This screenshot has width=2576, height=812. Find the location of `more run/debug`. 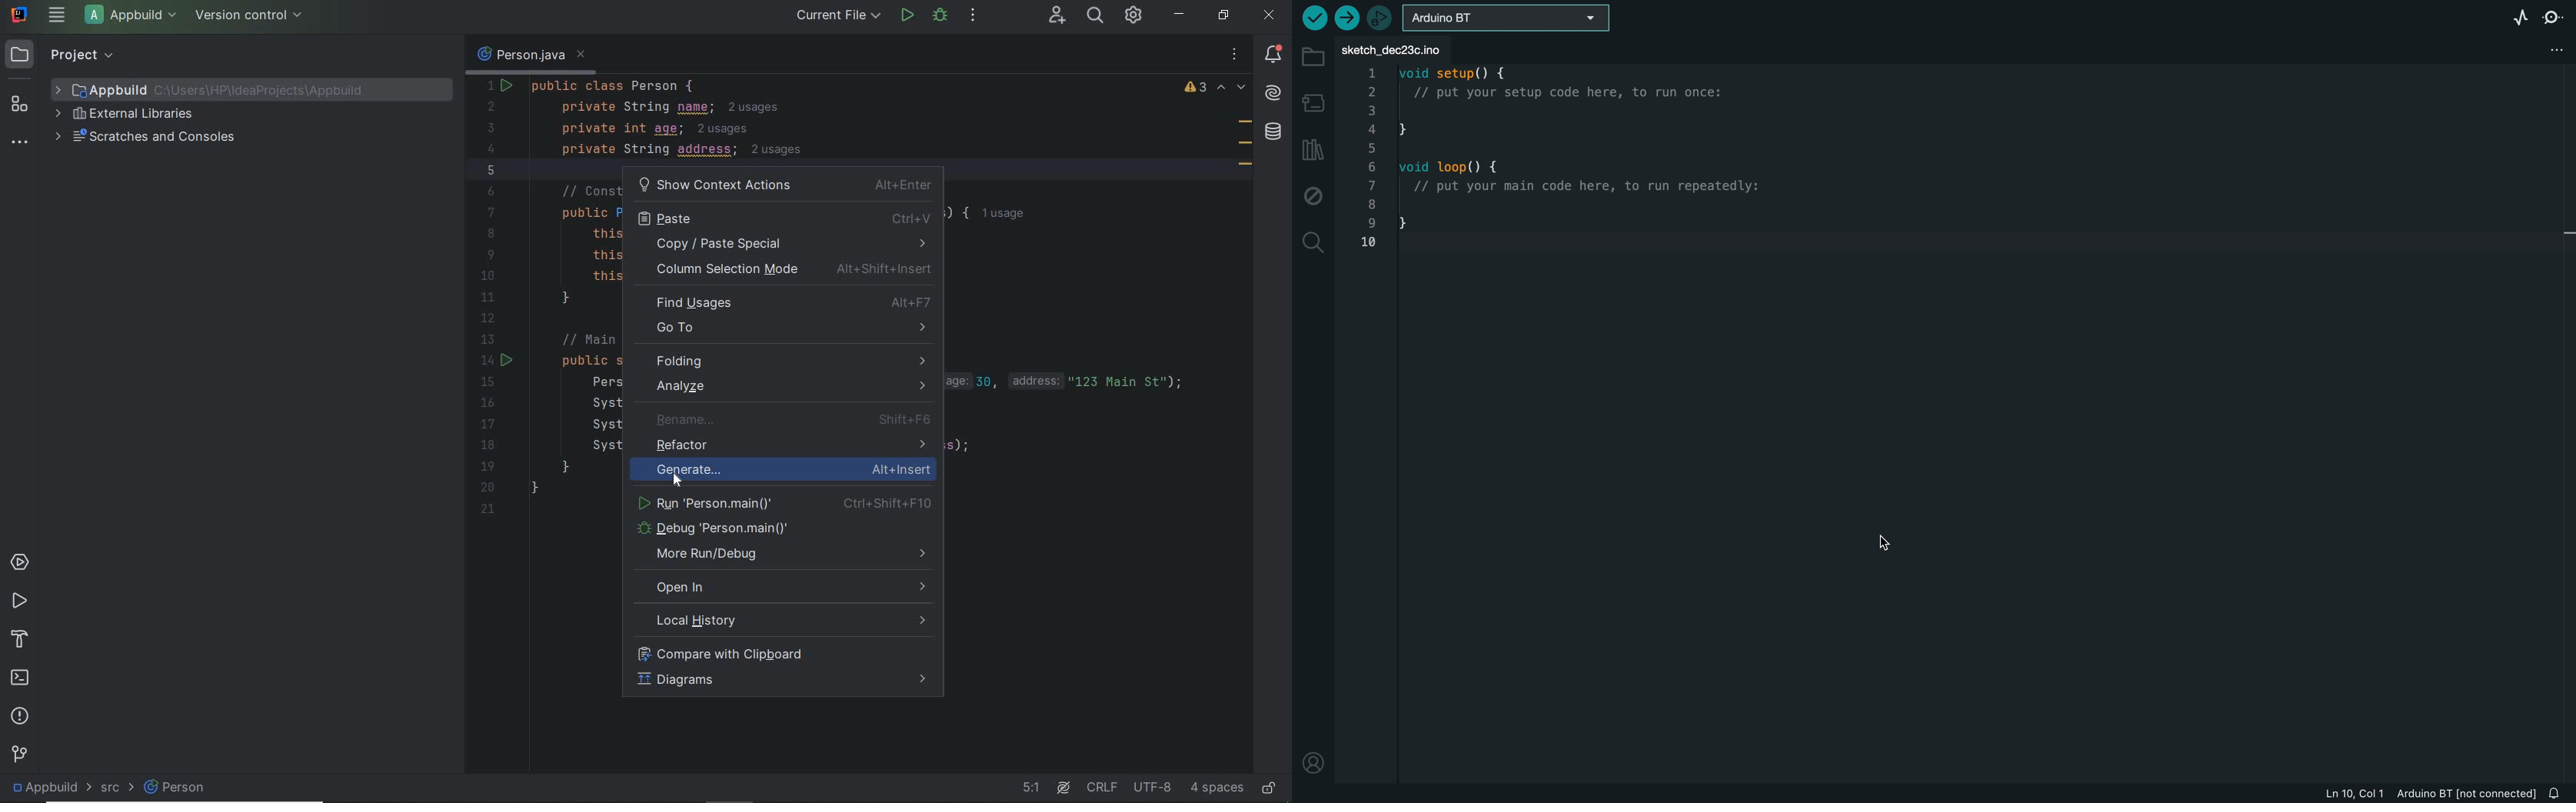

more run/debug is located at coordinates (784, 556).